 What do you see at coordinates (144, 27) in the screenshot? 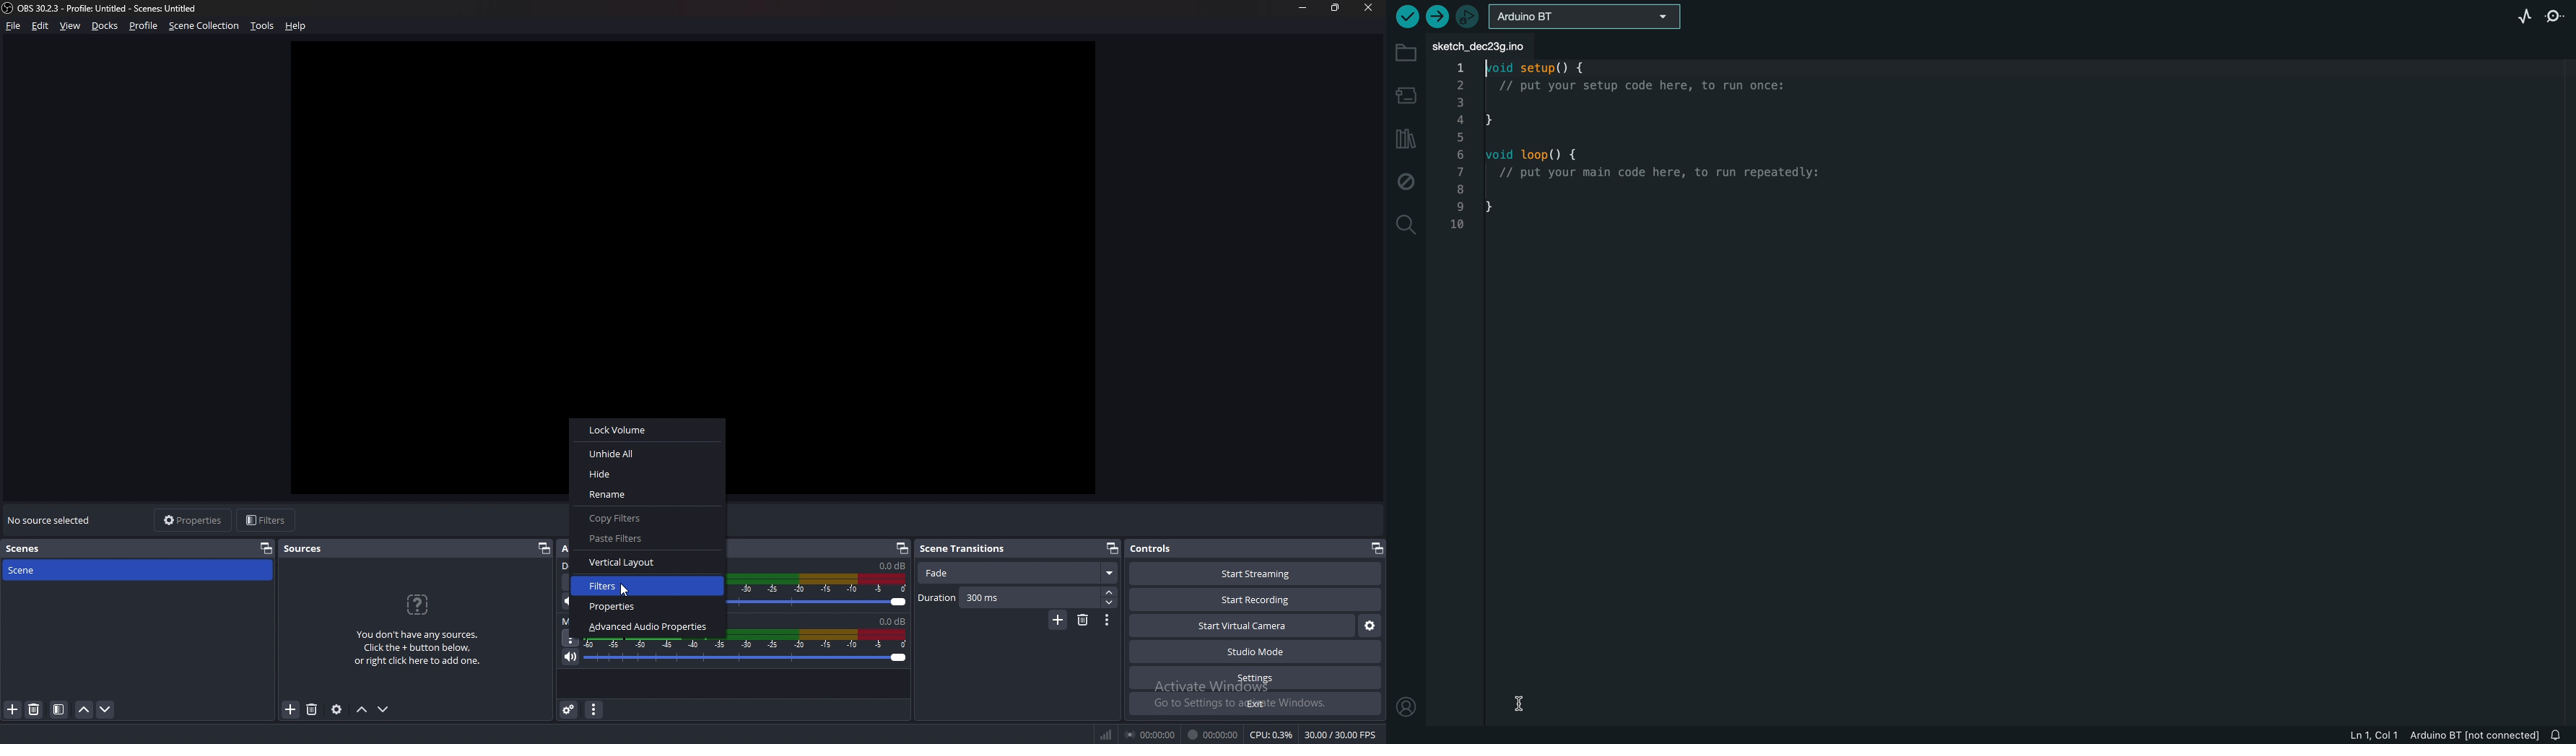
I see `profile` at bounding box center [144, 27].